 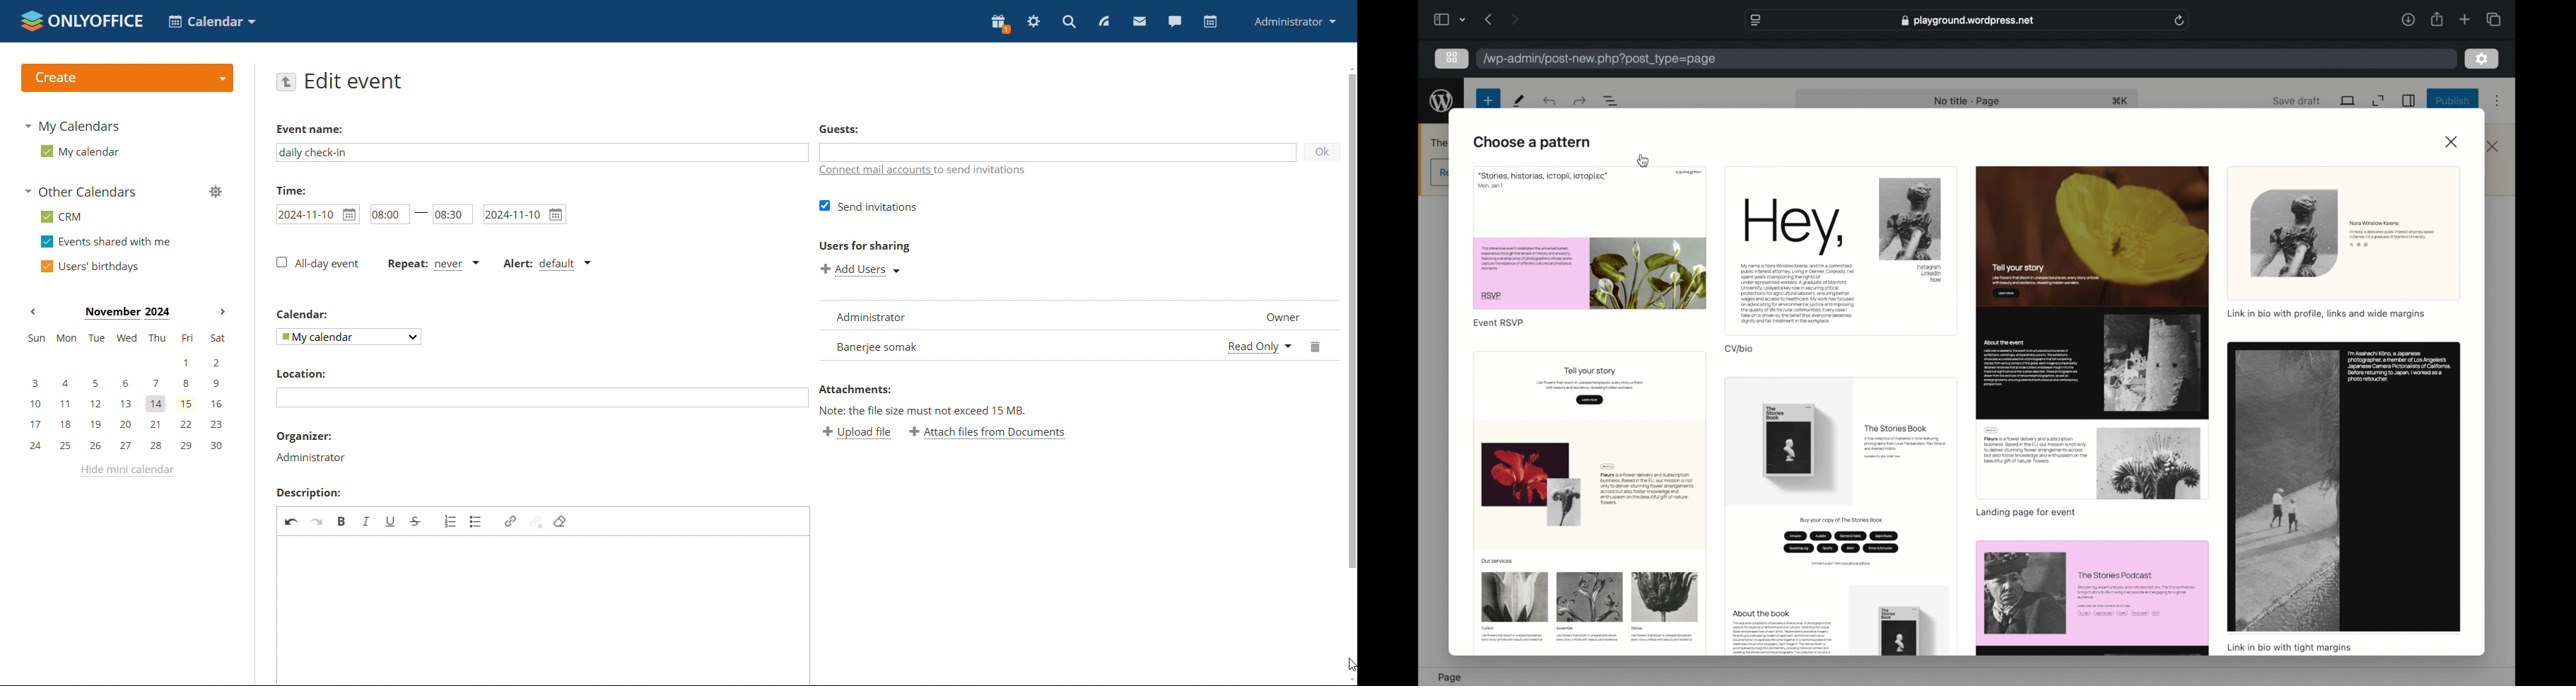 I want to click on more options, so click(x=2498, y=102).